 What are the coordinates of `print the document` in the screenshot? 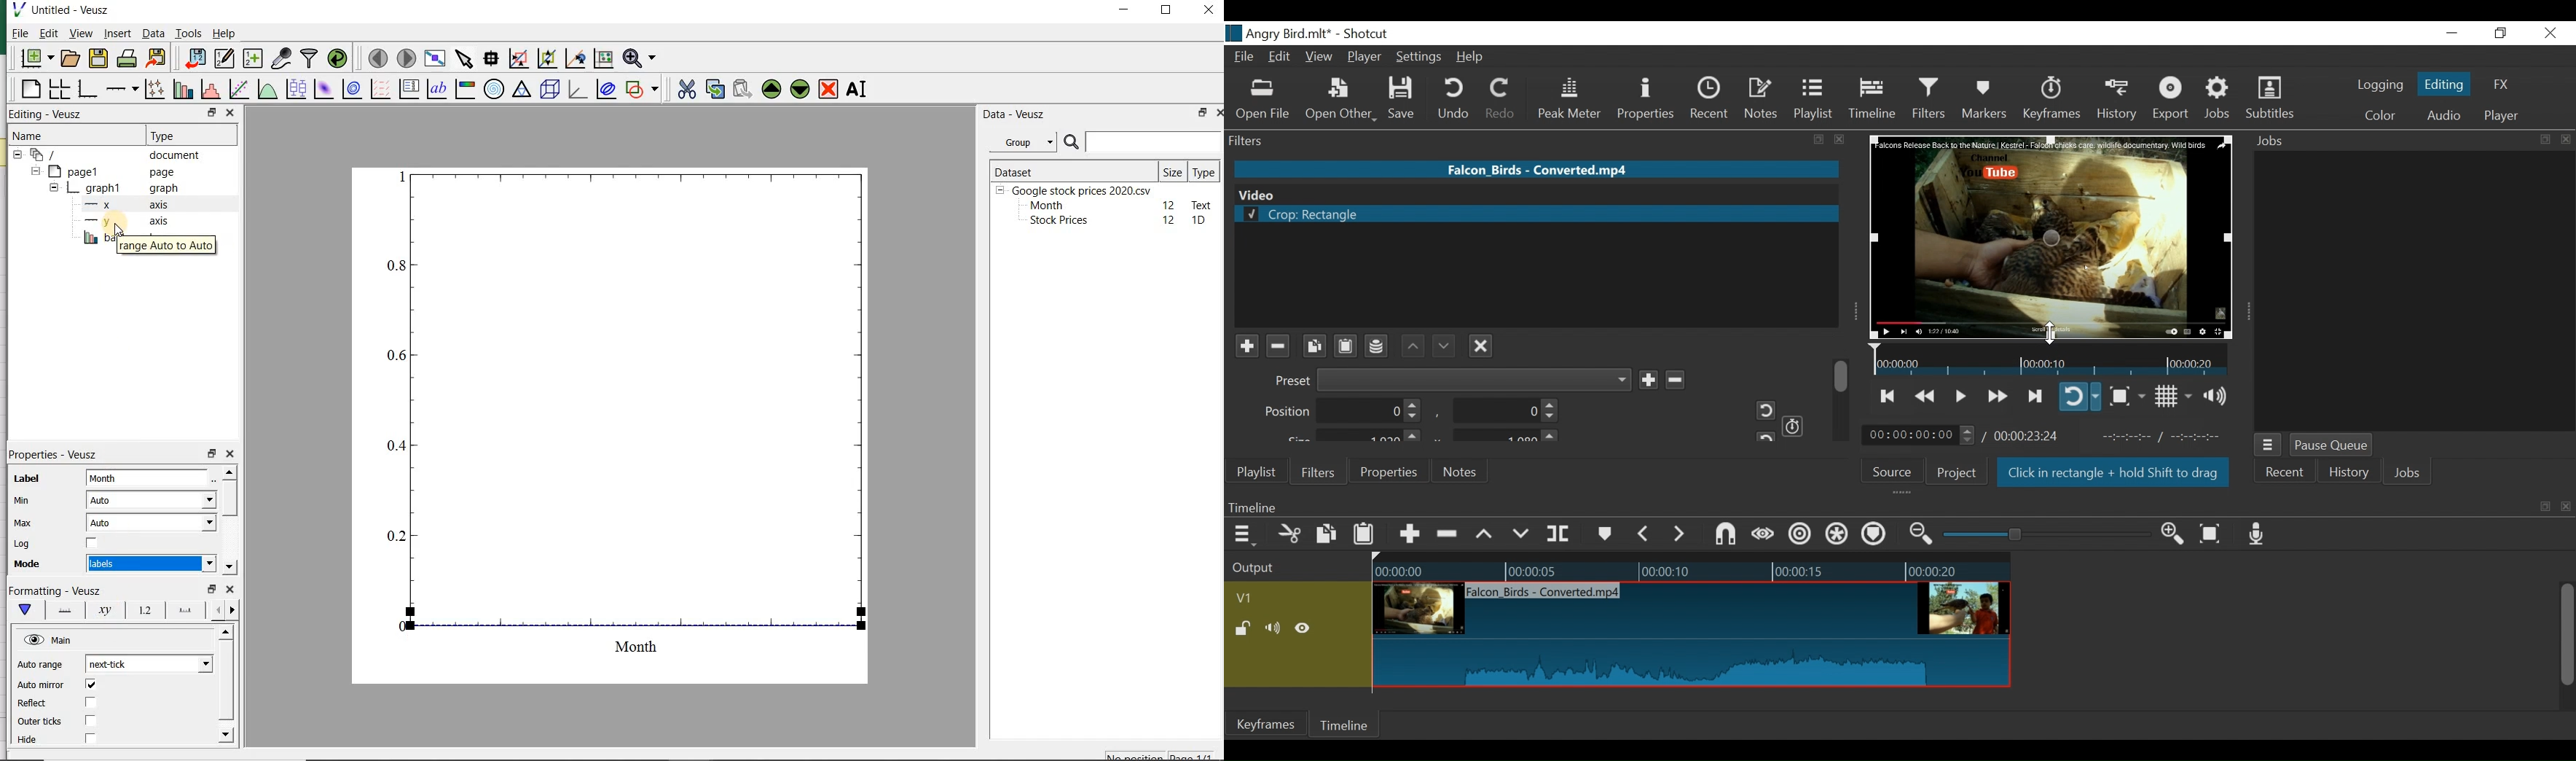 It's located at (127, 60).